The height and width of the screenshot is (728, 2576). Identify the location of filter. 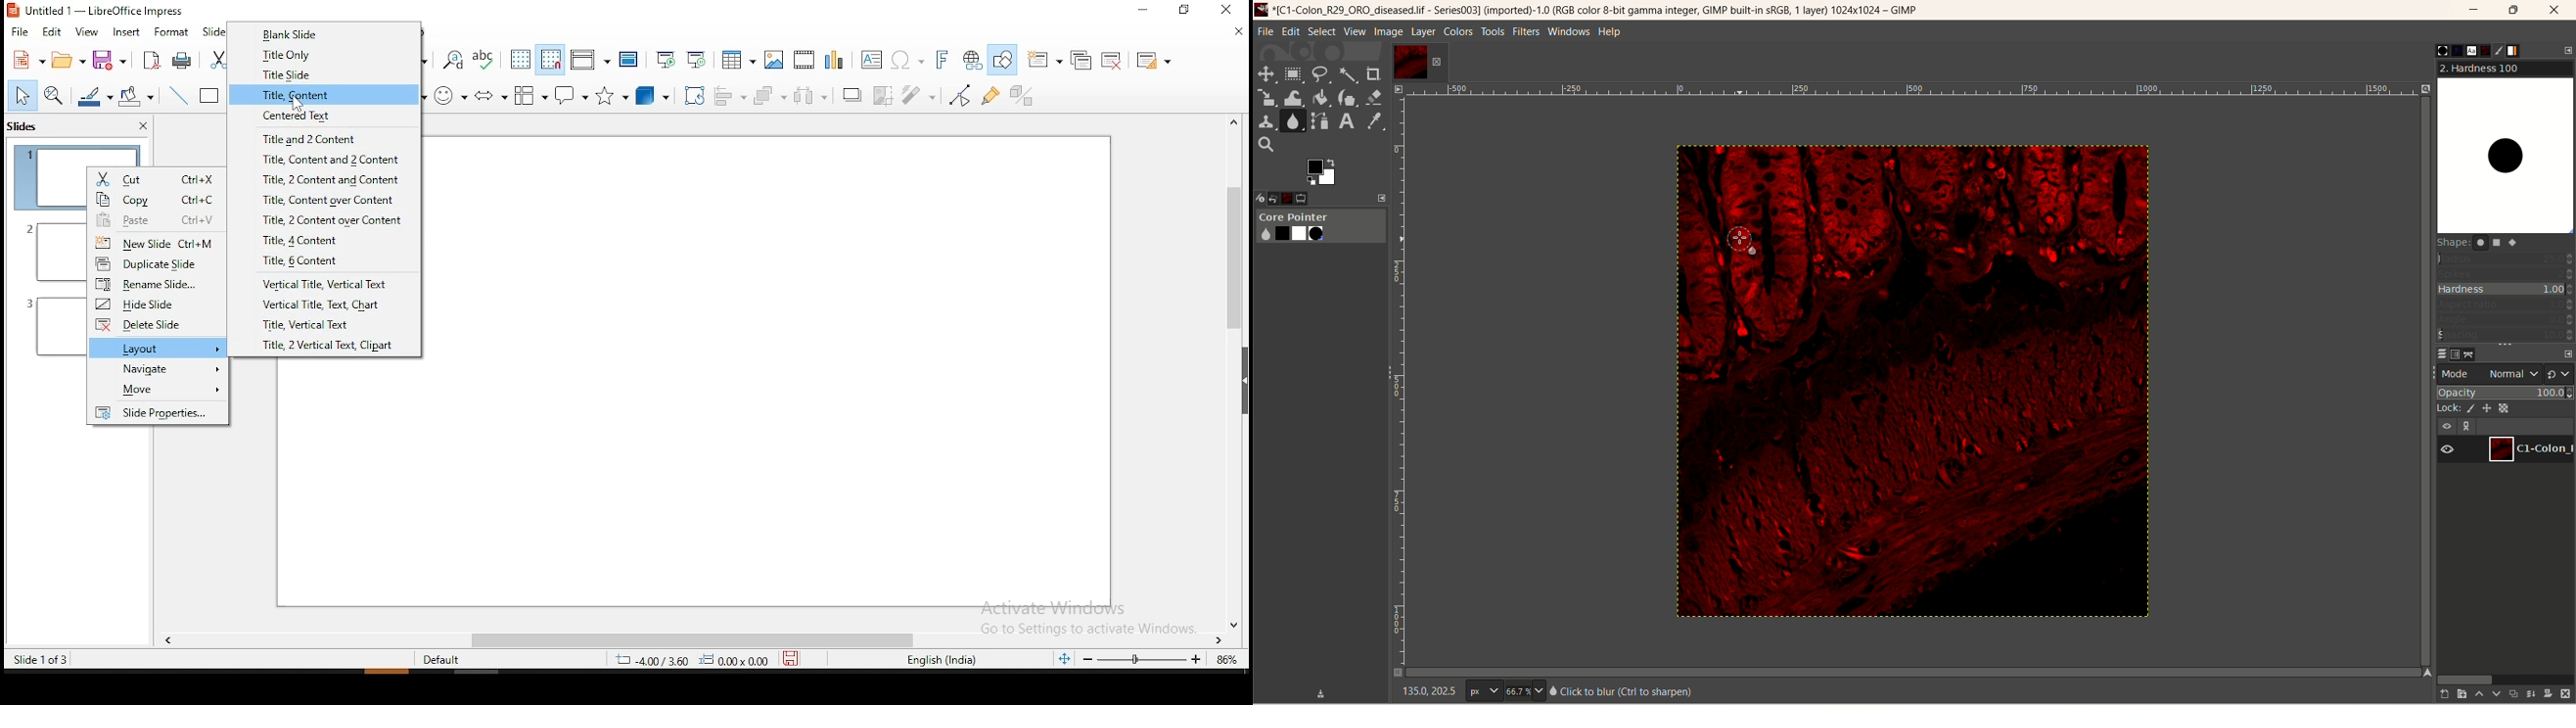
(920, 90).